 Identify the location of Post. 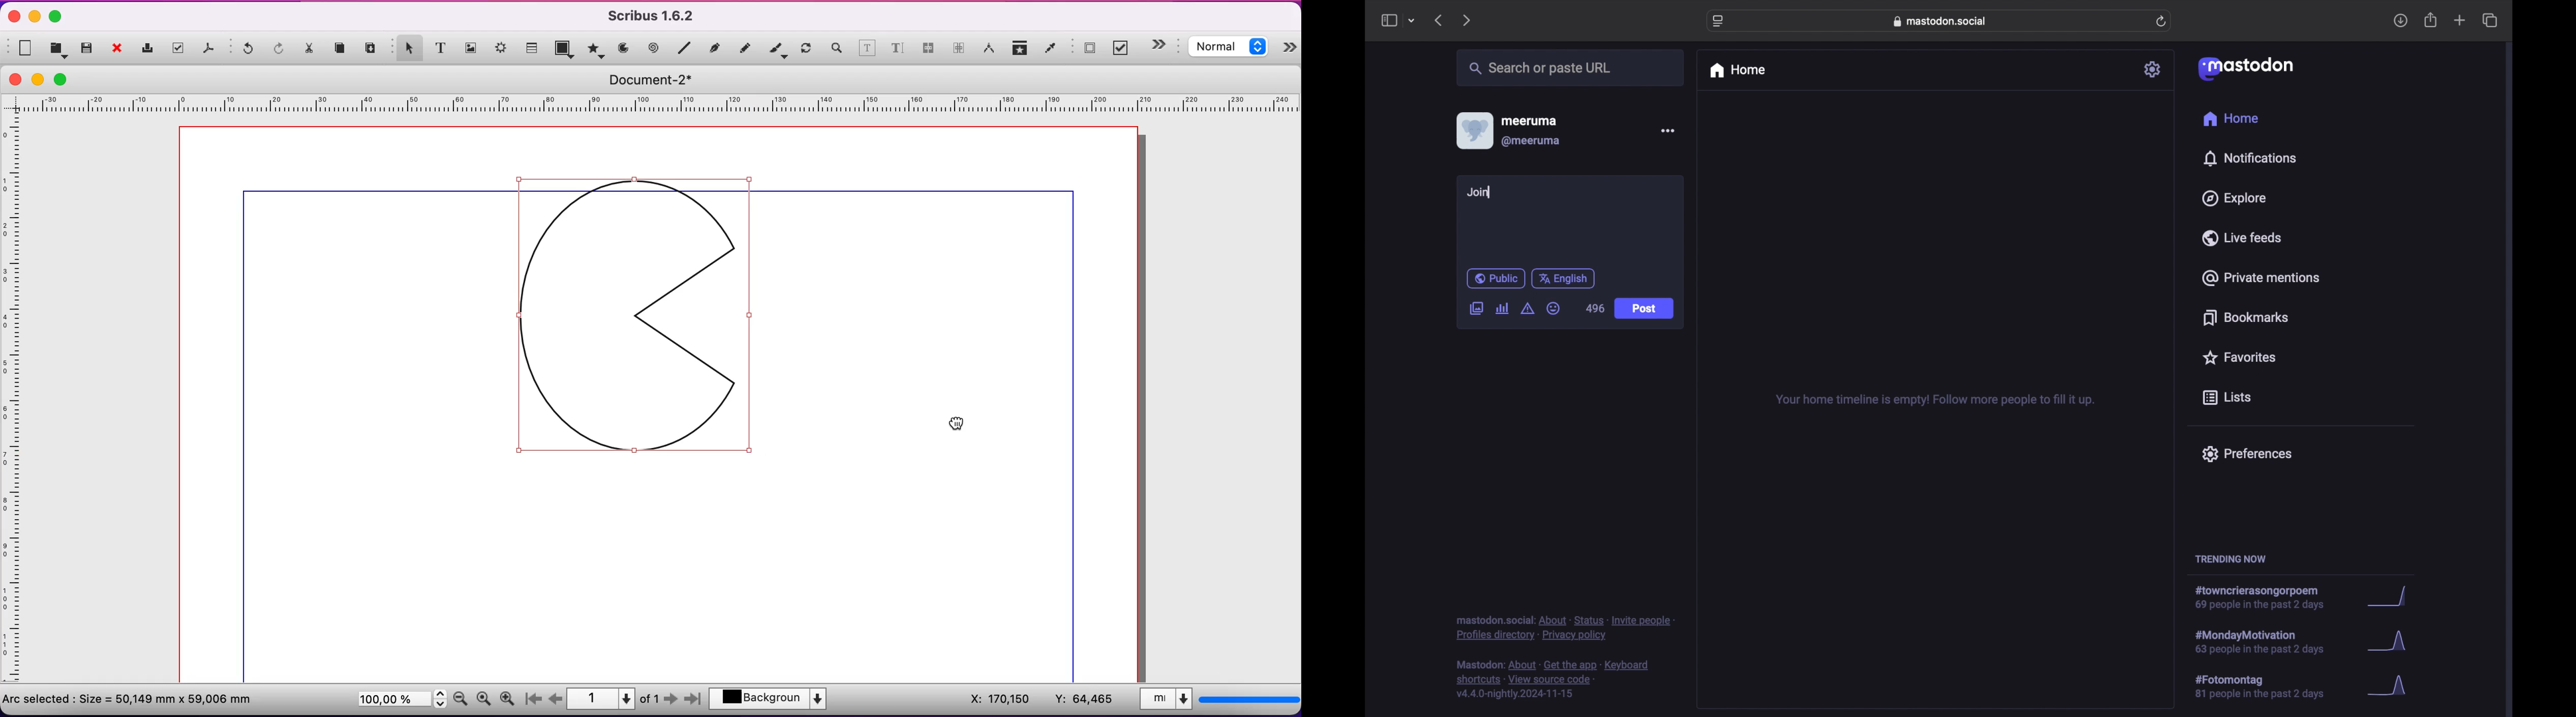
(1643, 308).